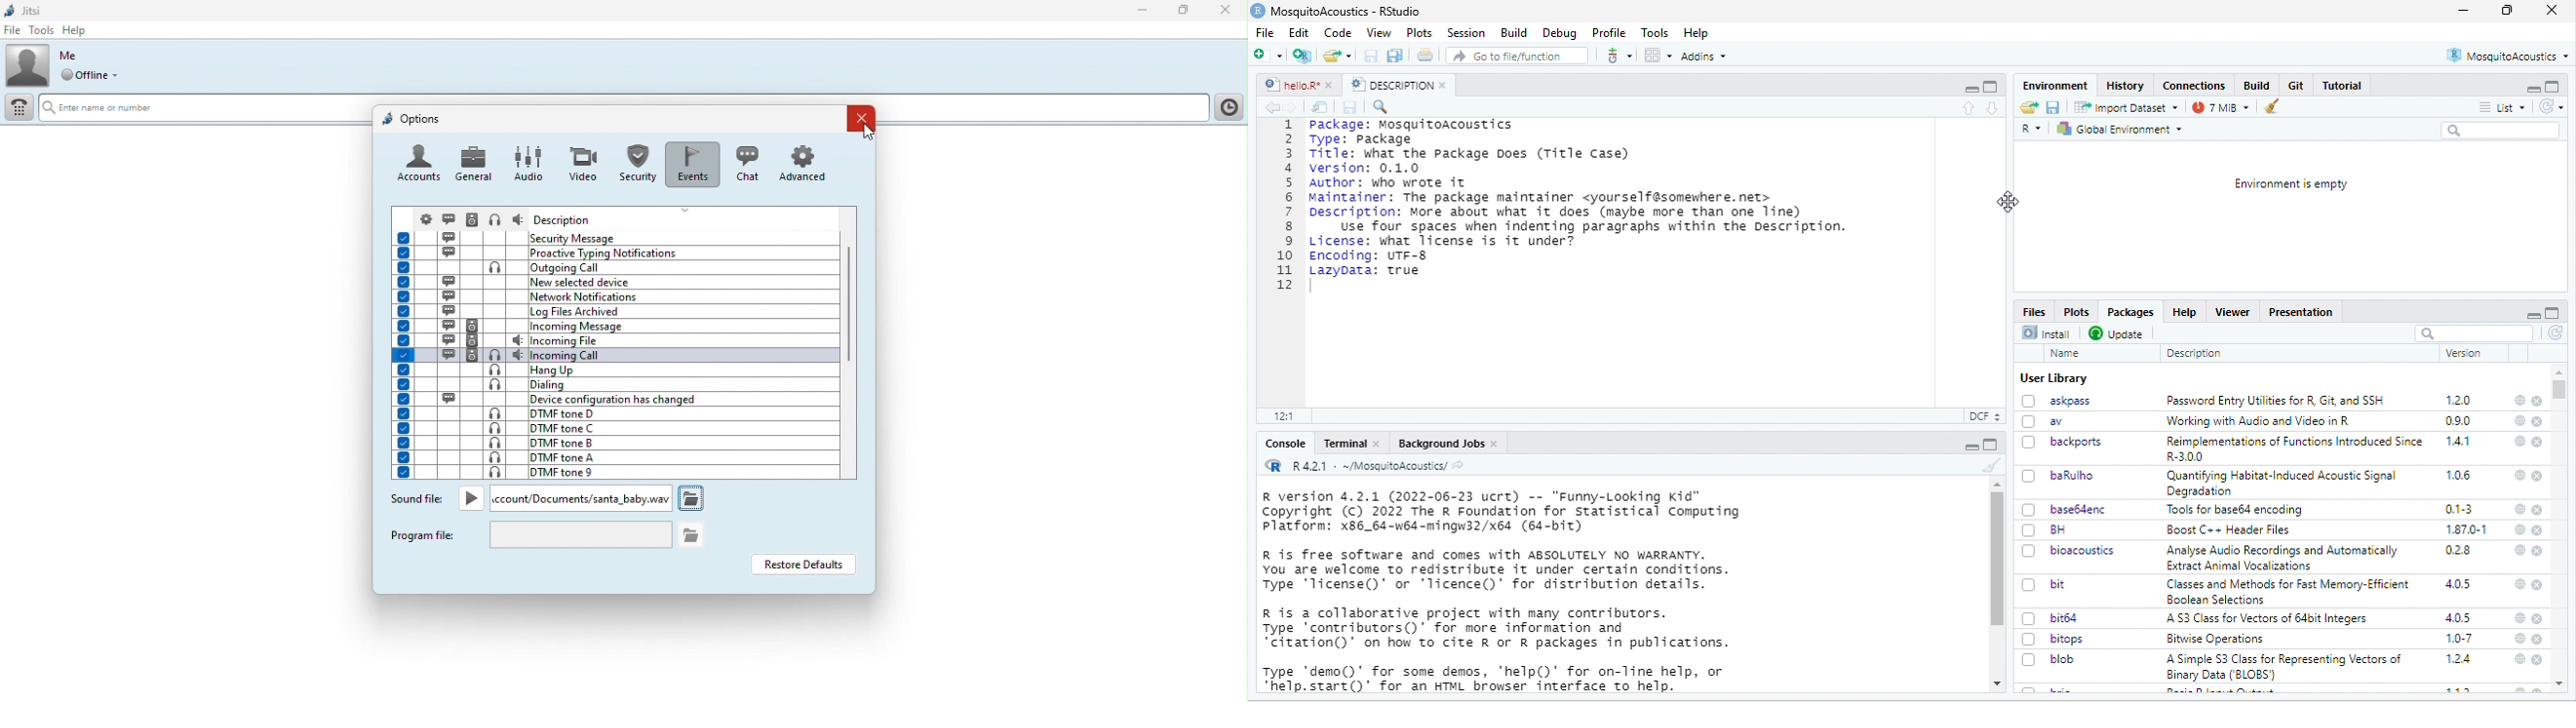  Describe the element at coordinates (613, 267) in the screenshot. I see `outgoing call` at that location.